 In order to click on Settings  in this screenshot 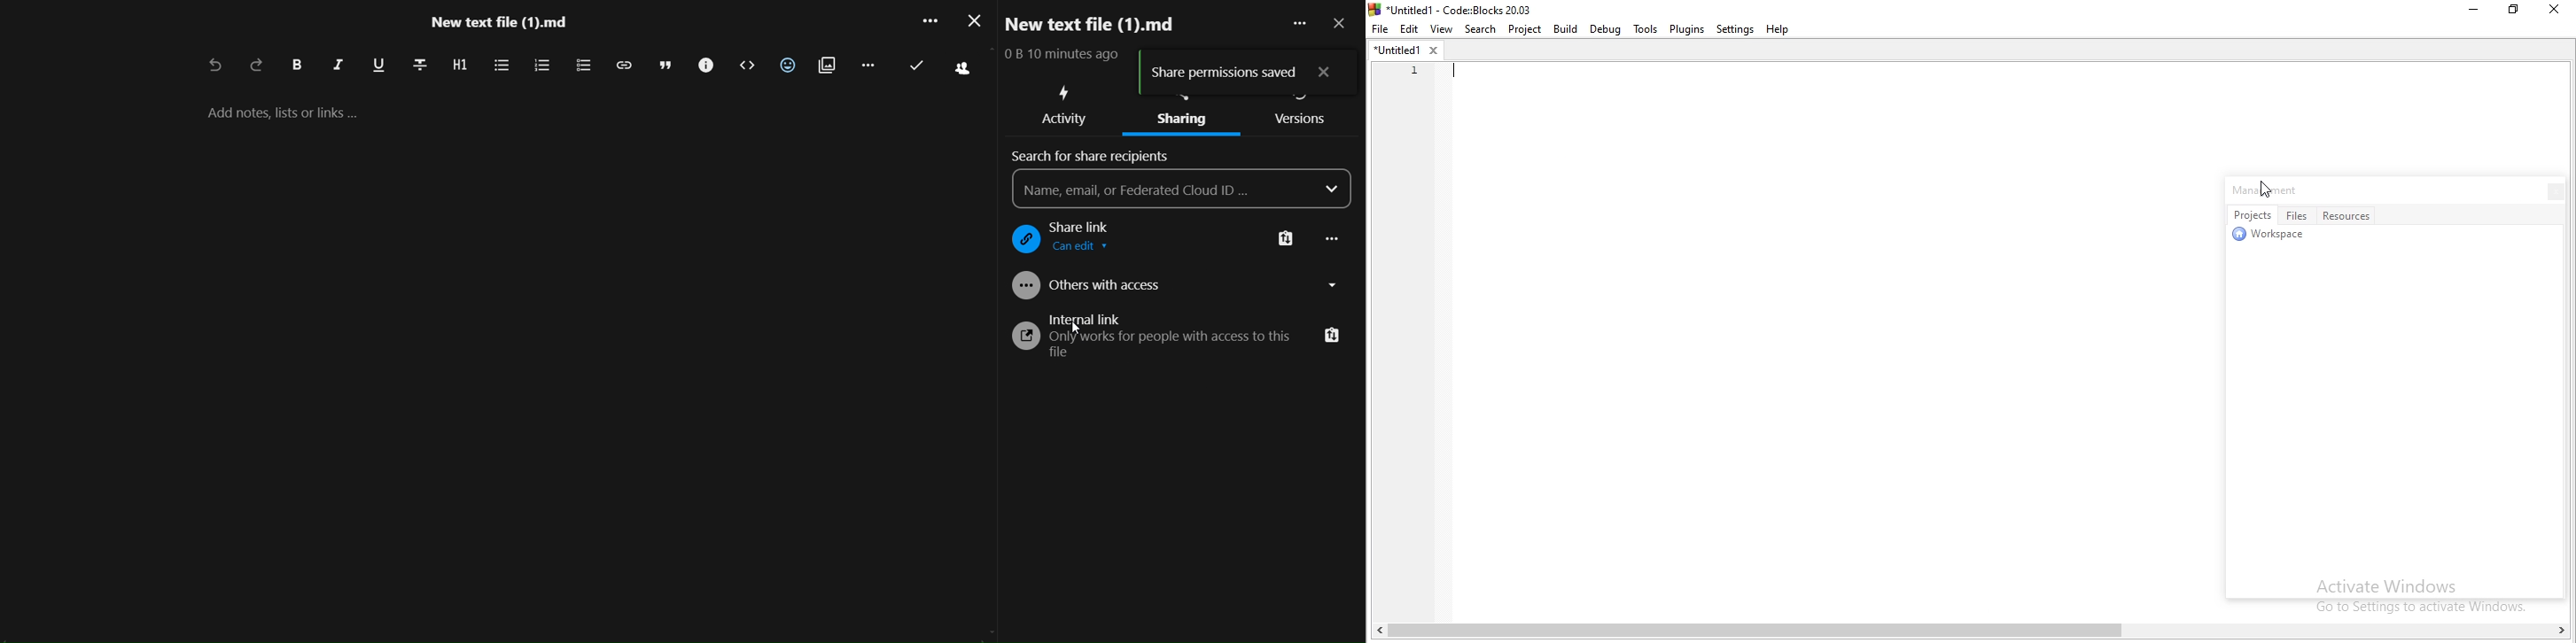, I will do `click(1736, 29)`.